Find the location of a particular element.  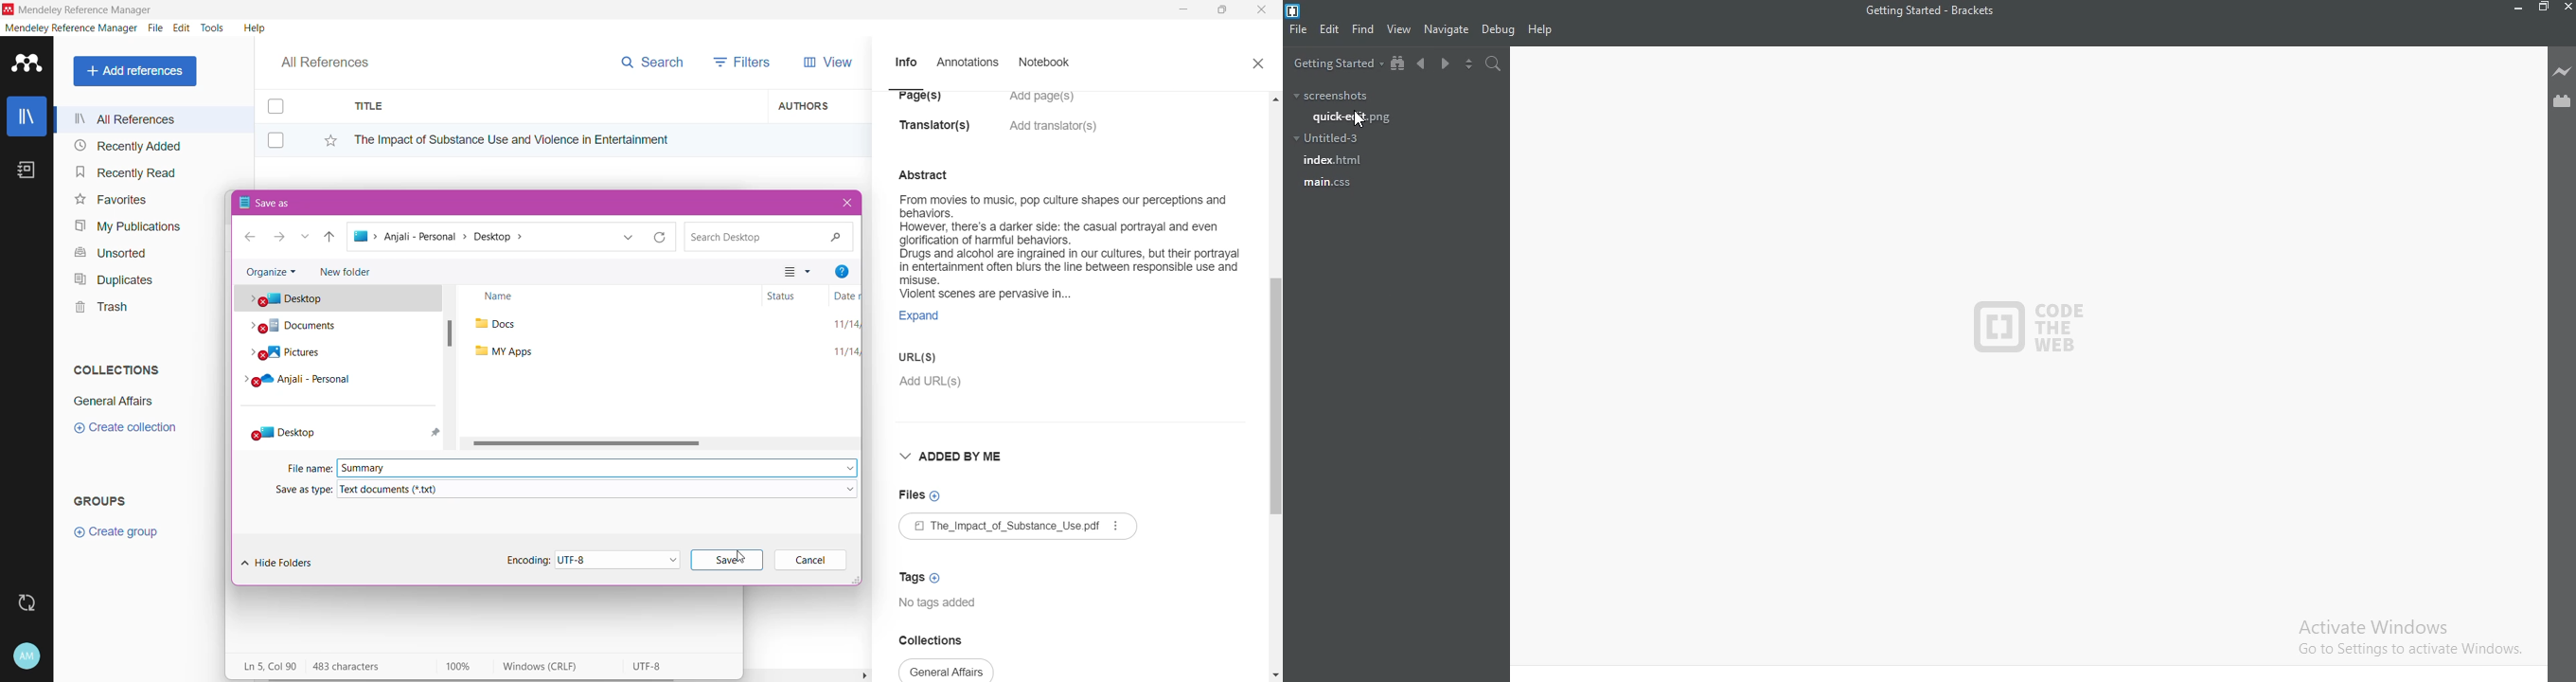

show in file tree is located at coordinates (1398, 63).